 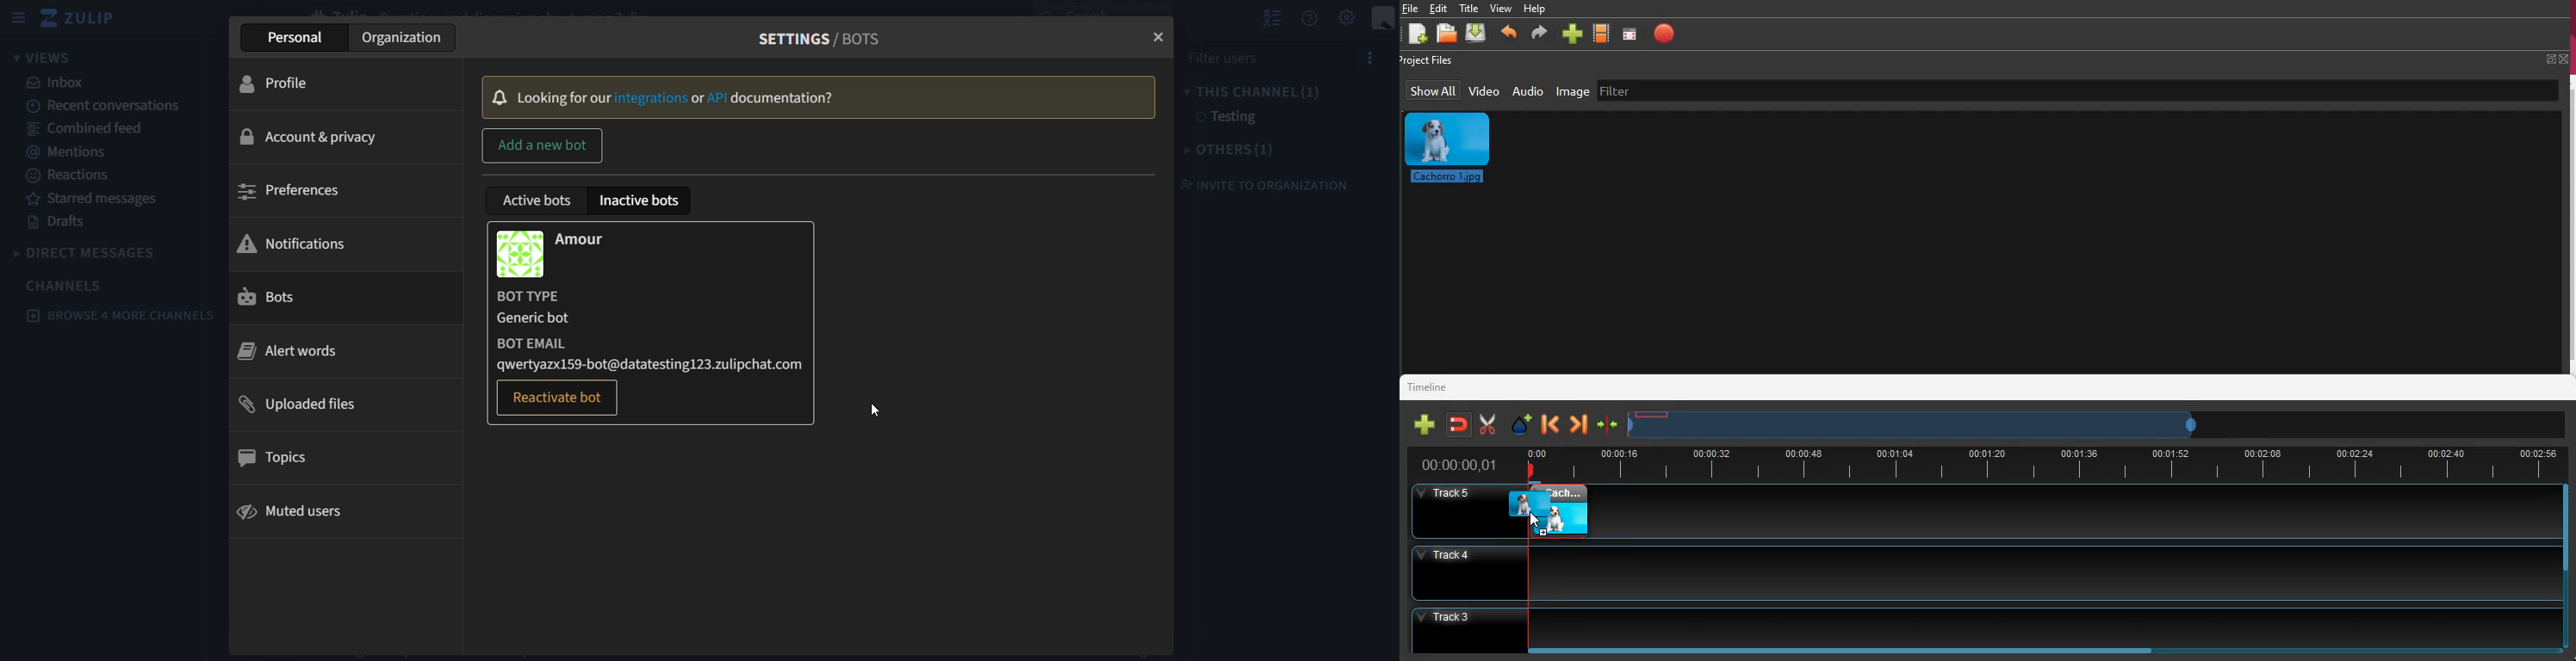 What do you see at coordinates (538, 319) in the screenshot?
I see `Generic bot` at bounding box center [538, 319].